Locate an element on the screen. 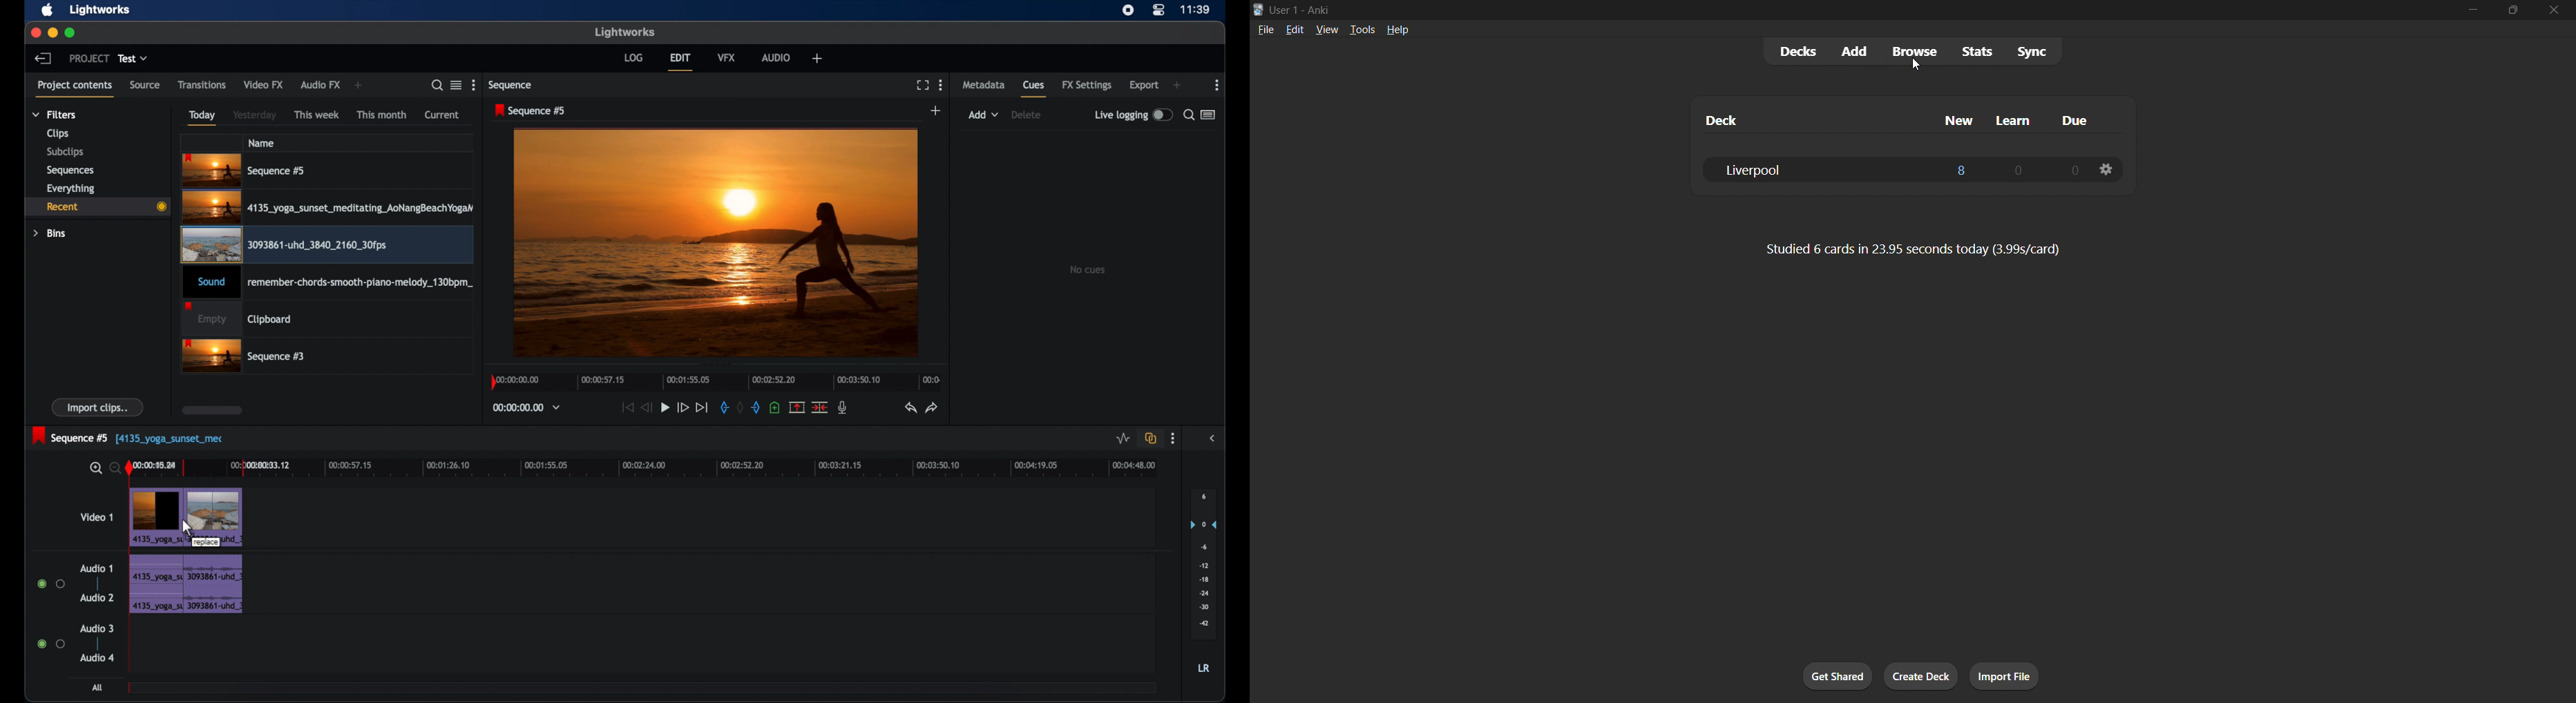 The height and width of the screenshot is (728, 2576). new column is located at coordinates (1956, 119).